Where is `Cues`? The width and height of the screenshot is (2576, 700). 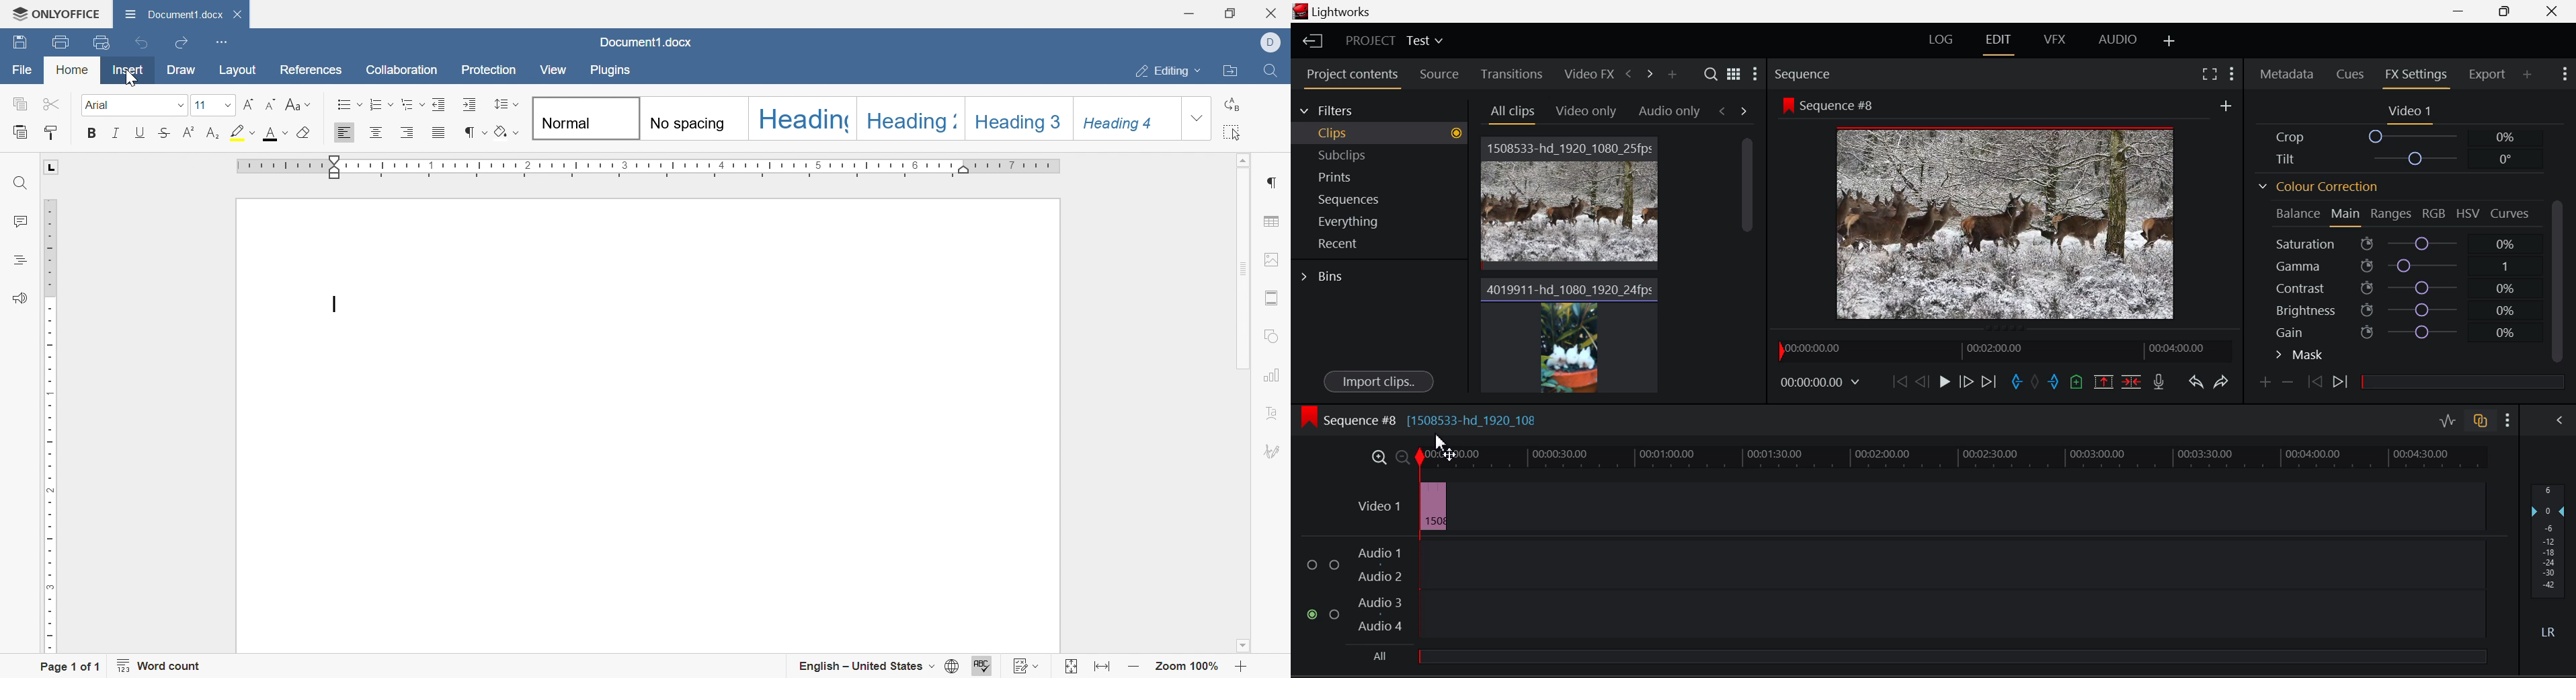
Cues is located at coordinates (2351, 74).